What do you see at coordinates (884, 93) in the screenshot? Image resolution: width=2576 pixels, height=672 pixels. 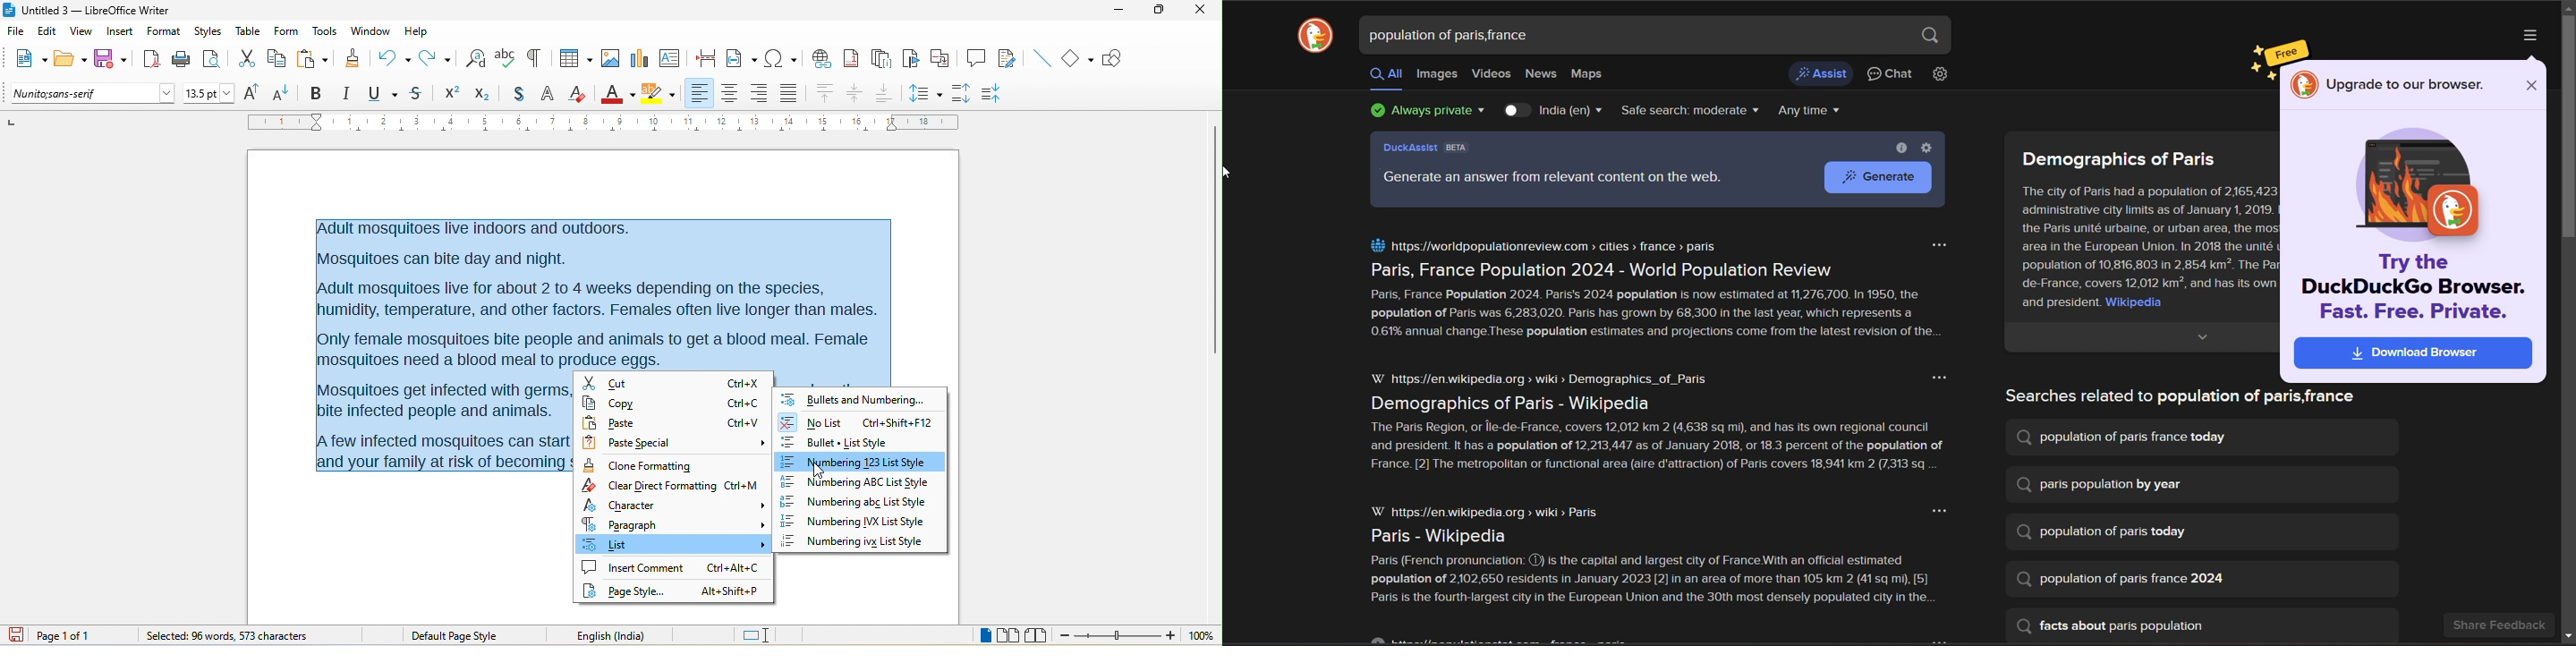 I see `align bottom` at bounding box center [884, 93].